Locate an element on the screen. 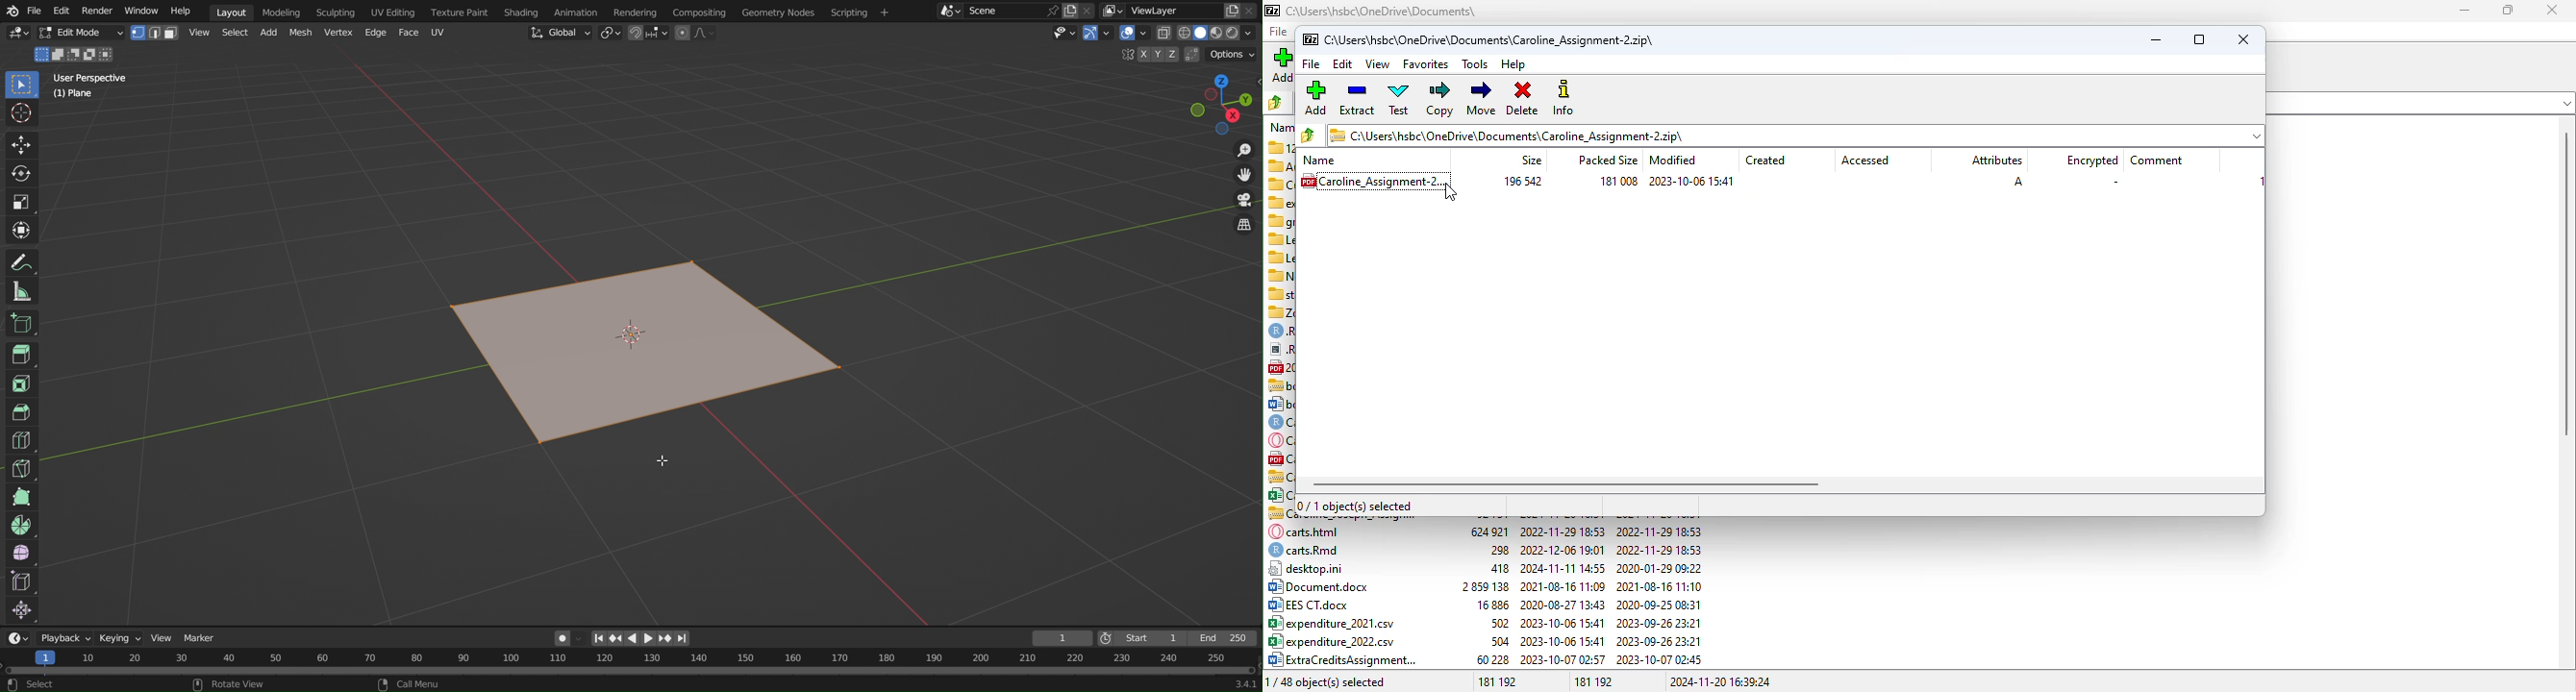  logo is located at coordinates (1311, 39).